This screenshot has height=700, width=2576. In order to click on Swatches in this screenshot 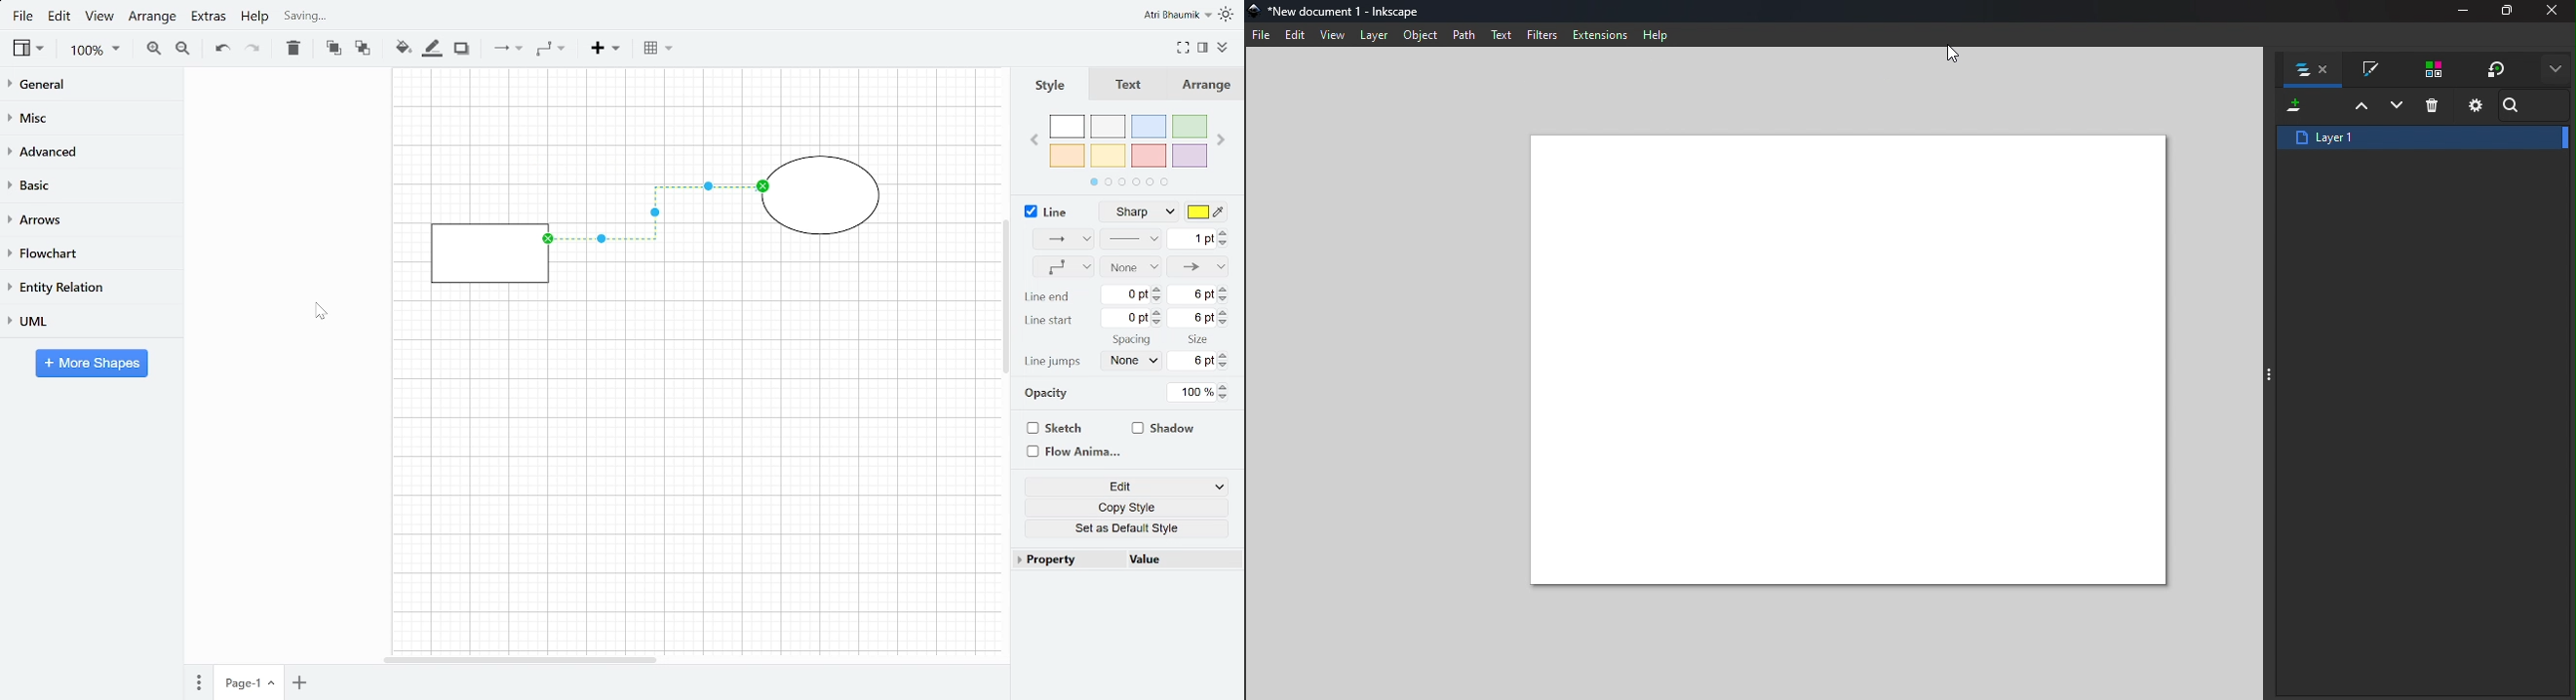, I will do `click(2435, 70)`.